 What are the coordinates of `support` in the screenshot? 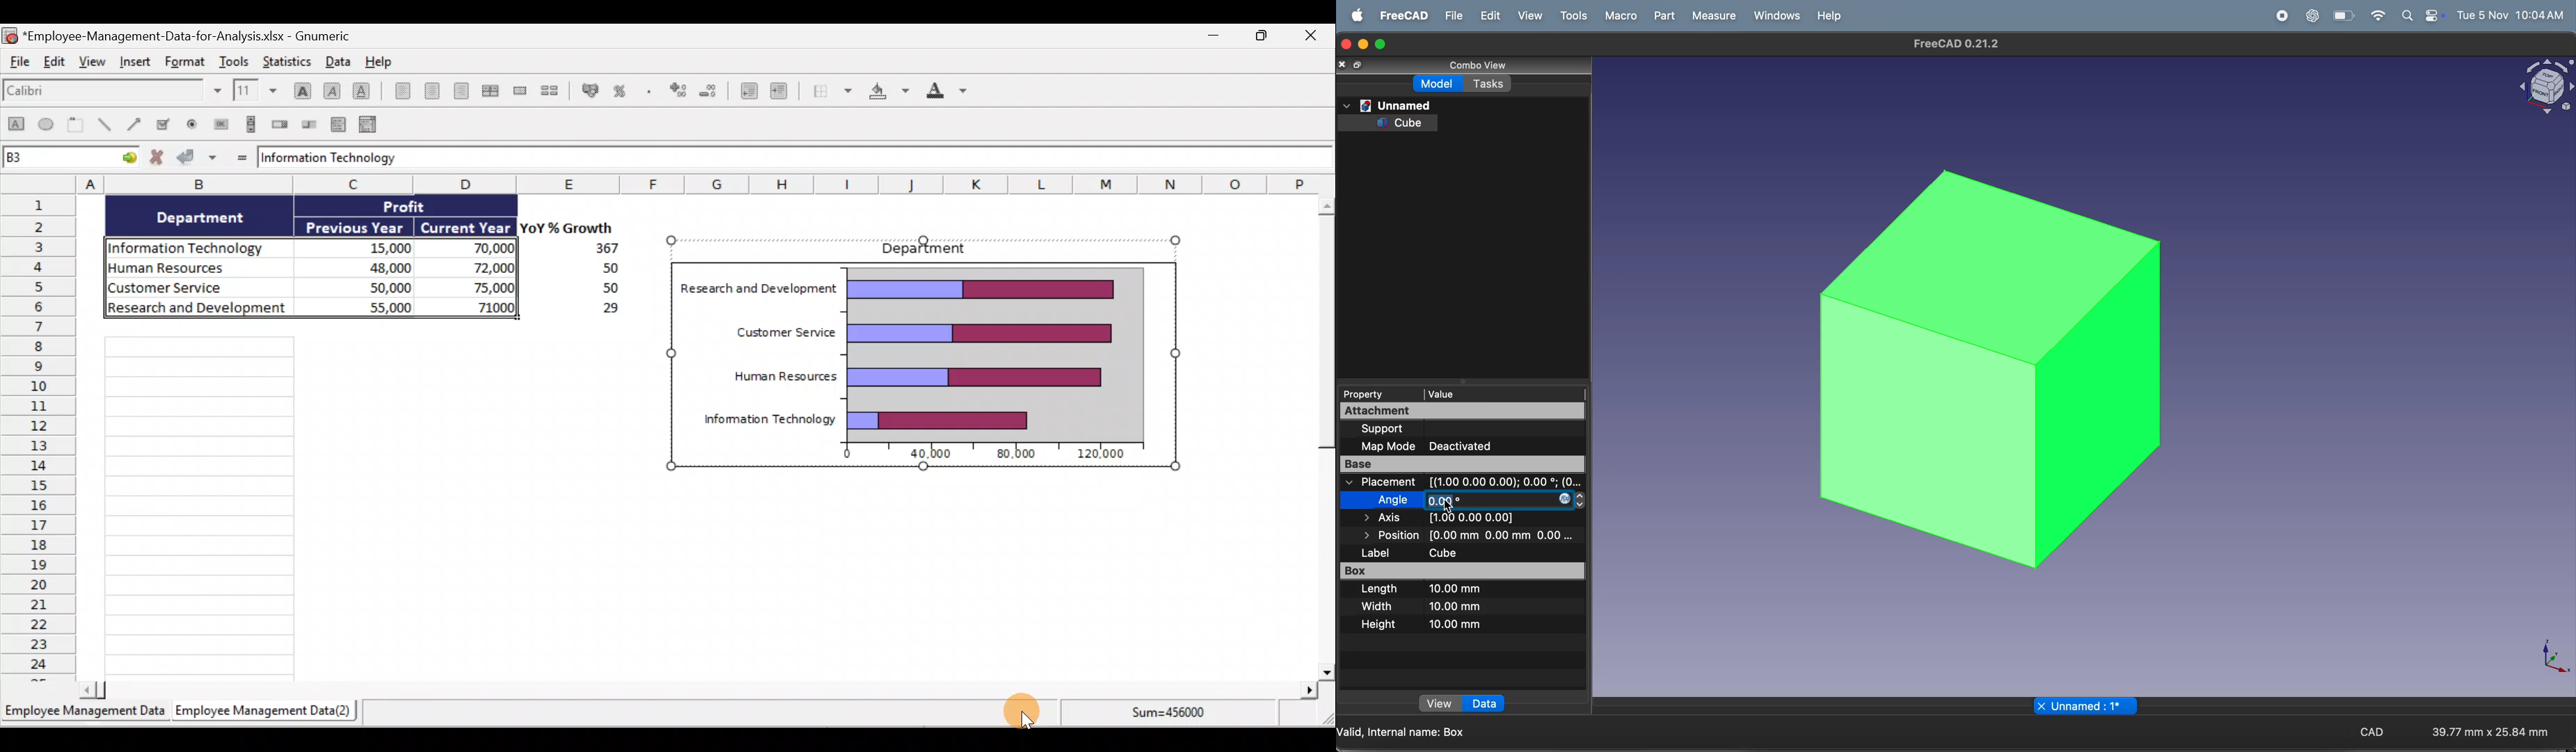 It's located at (1460, 429).